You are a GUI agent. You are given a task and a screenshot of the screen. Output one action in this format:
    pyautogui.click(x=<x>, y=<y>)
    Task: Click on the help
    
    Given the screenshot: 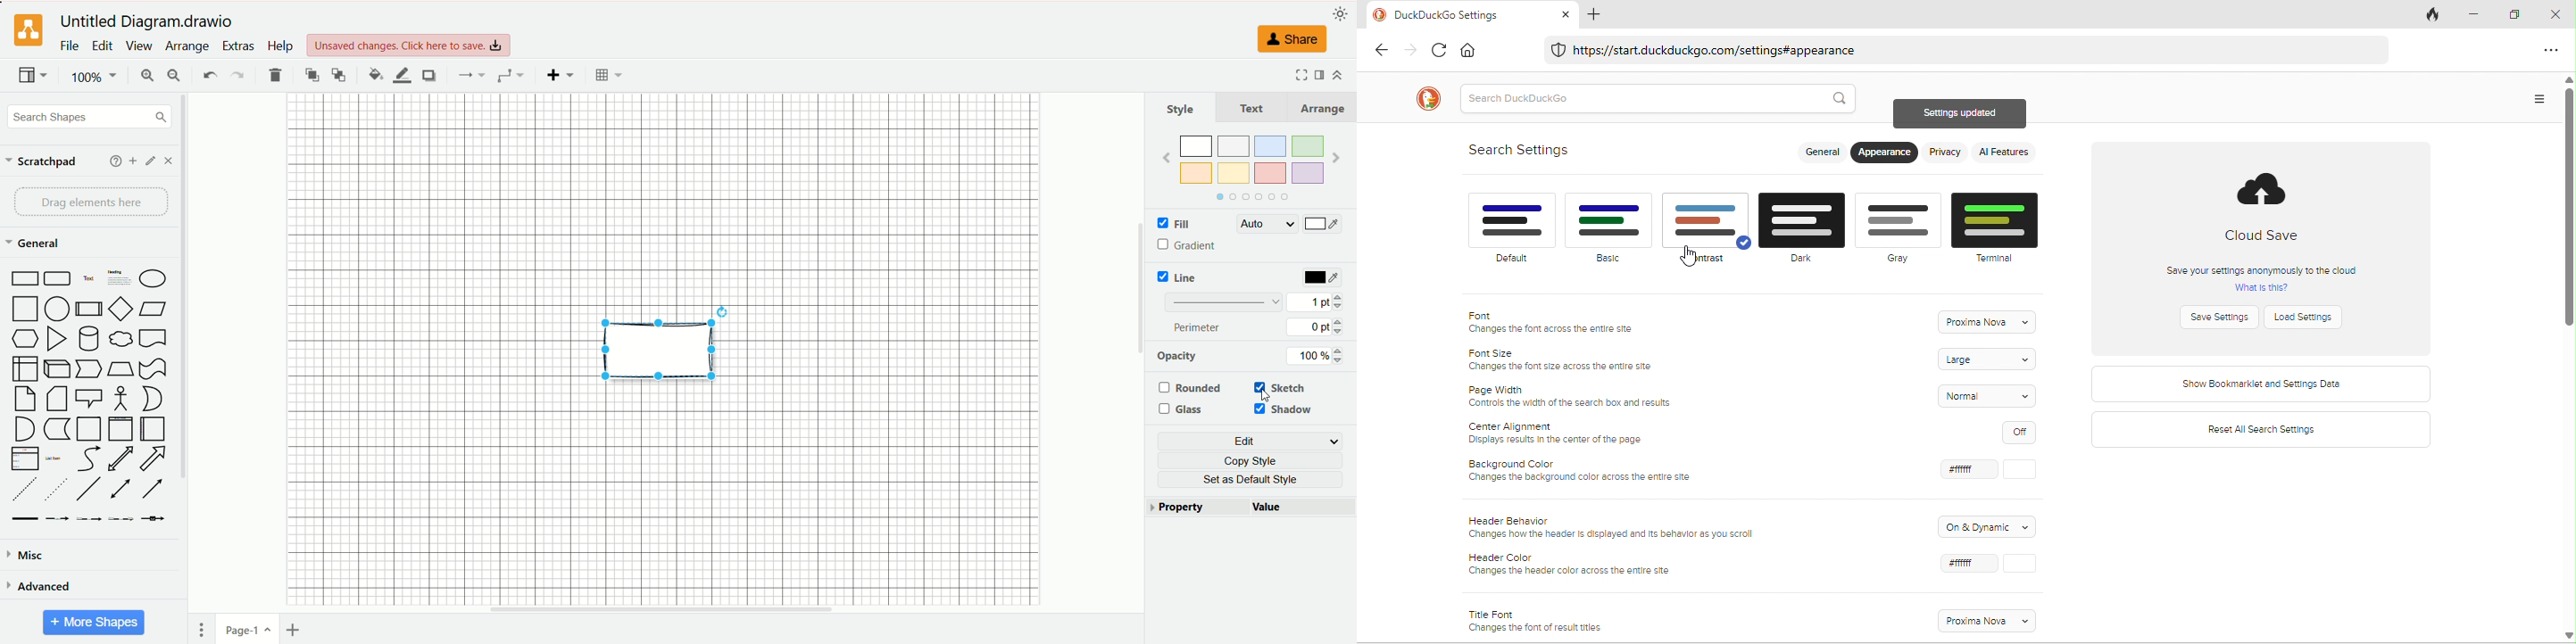 What is the action you would take?
    pyautogui.click(x=279, y=45)
    